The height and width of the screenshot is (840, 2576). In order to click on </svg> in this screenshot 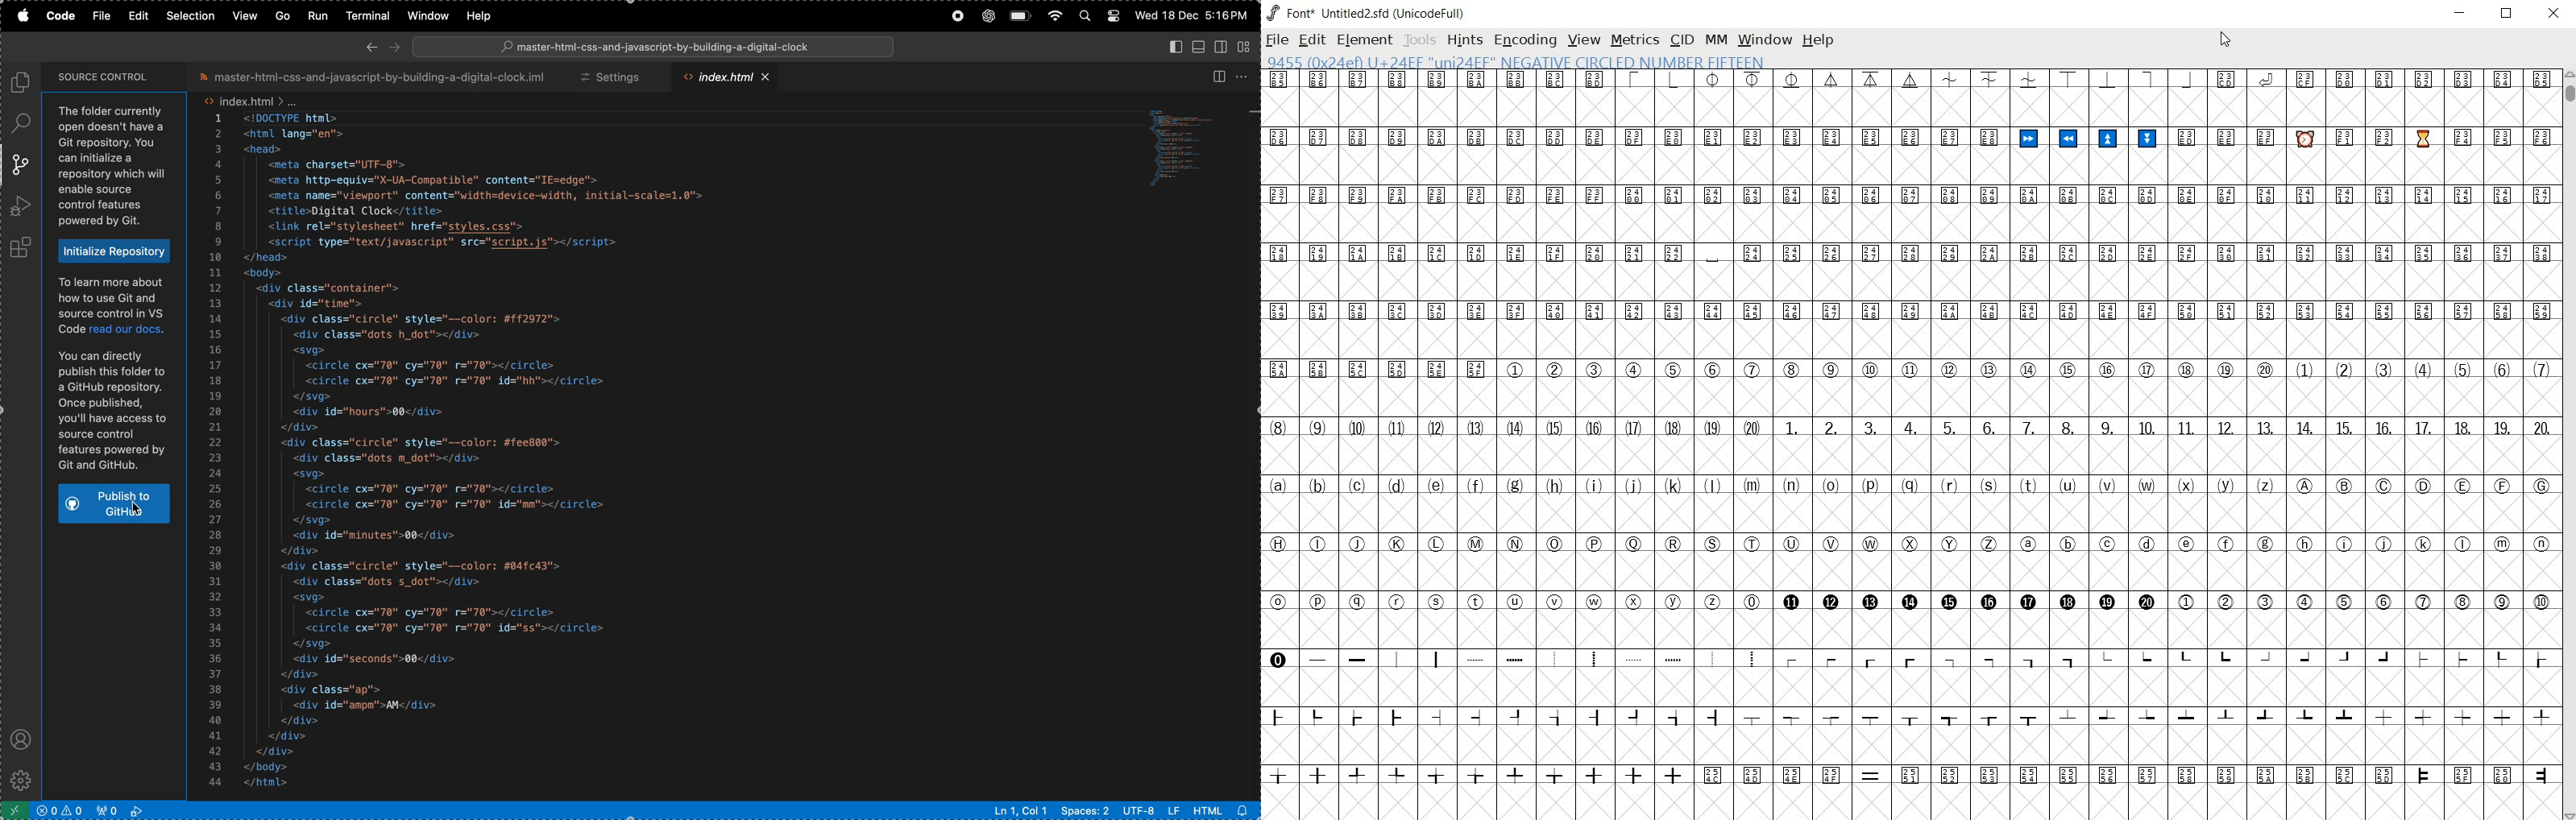, I will do `click(315, 643)`.